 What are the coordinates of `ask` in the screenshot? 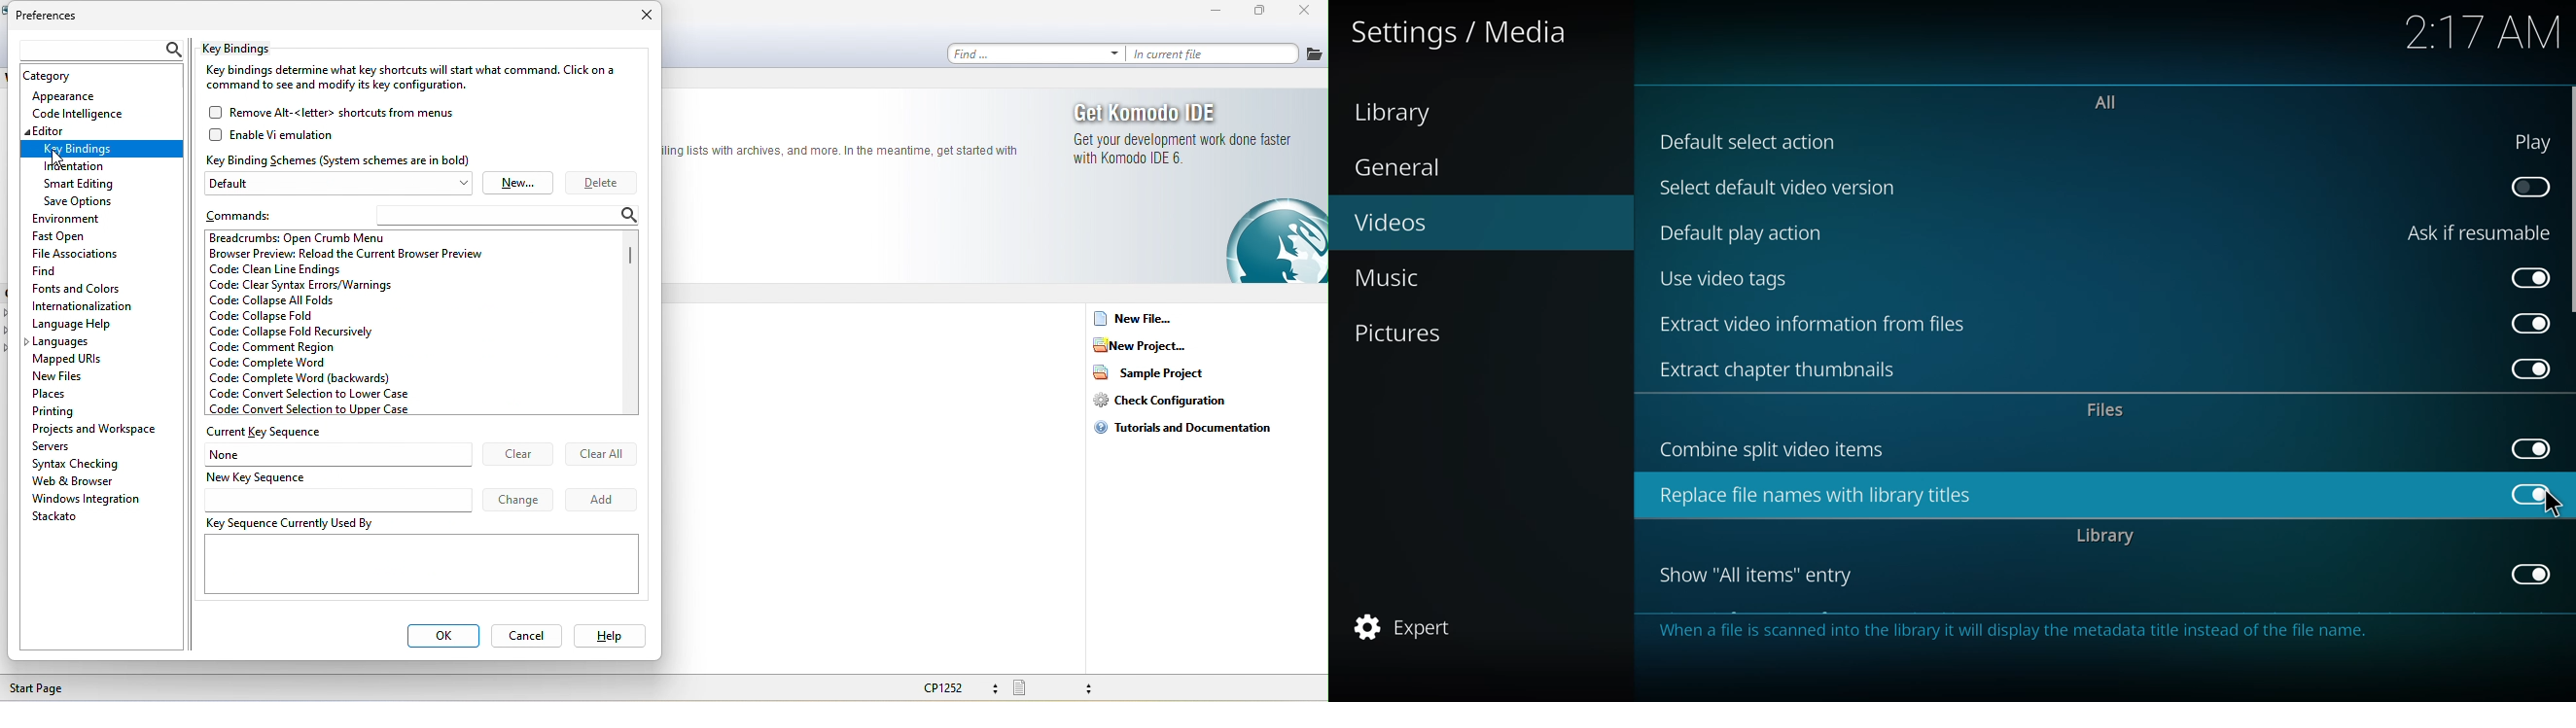 It's located at (2477, 233).